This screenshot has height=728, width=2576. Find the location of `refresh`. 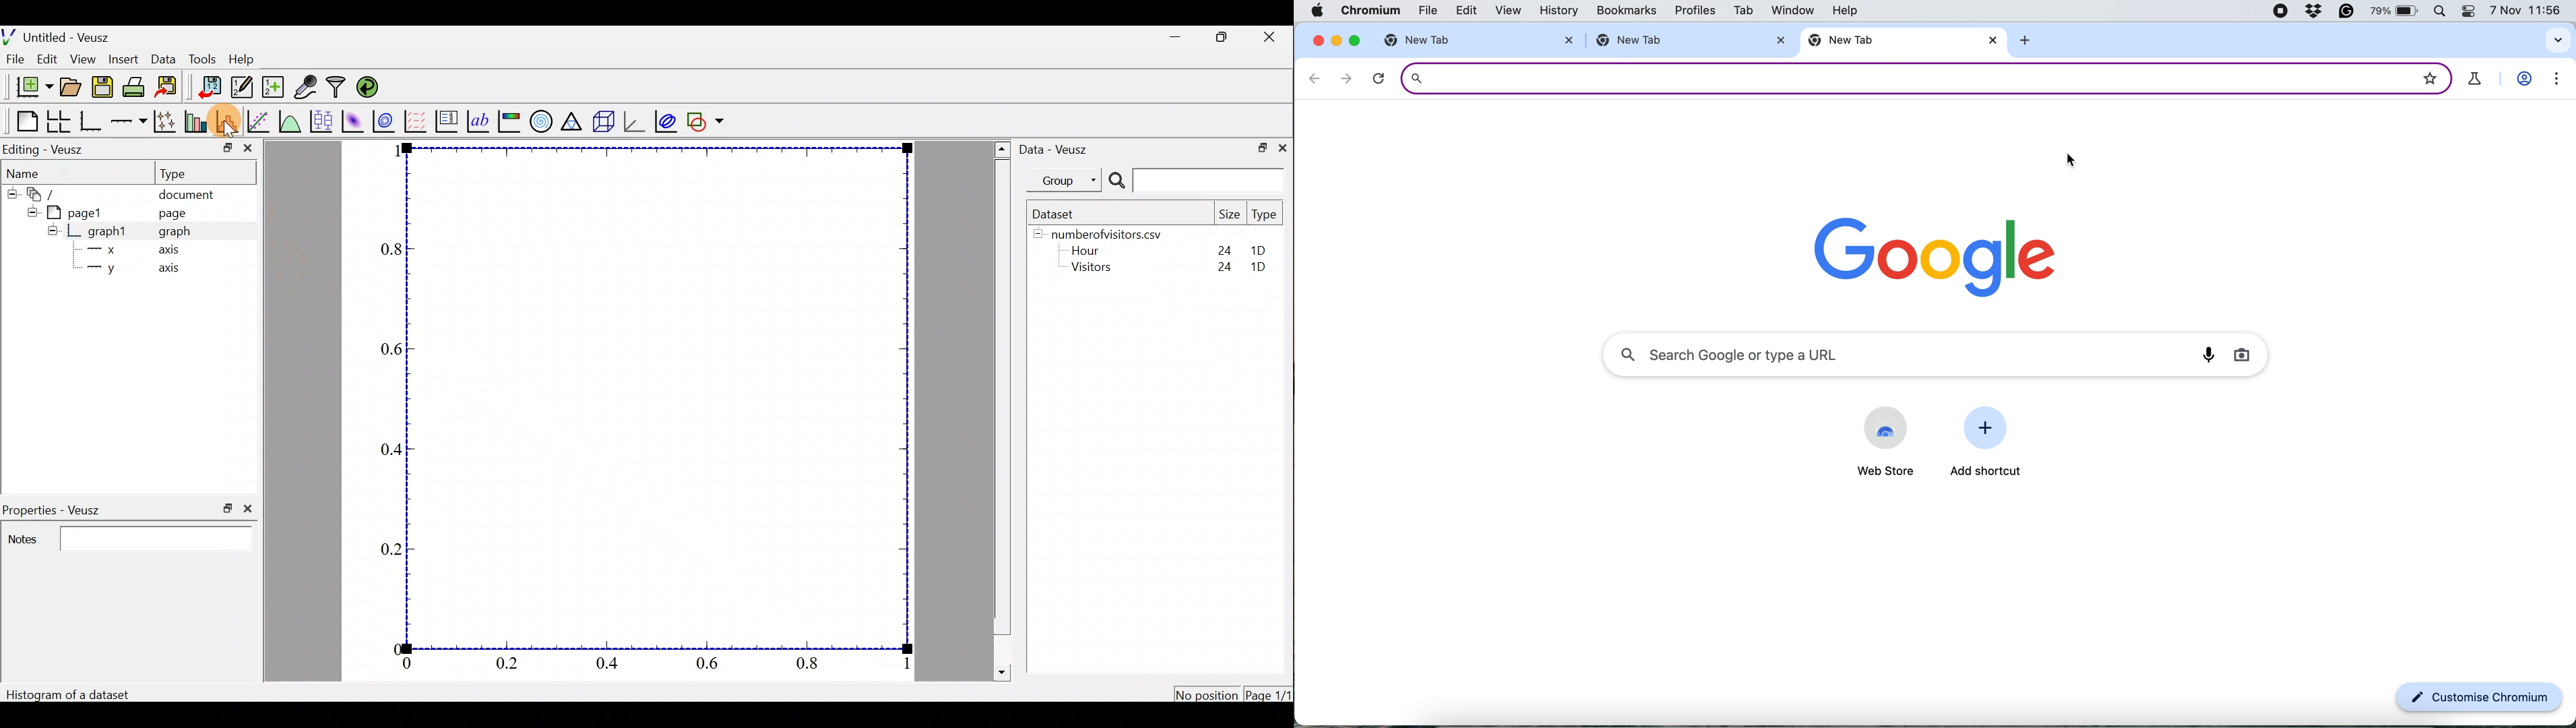

refresh is located at coordinates (1378, 78).